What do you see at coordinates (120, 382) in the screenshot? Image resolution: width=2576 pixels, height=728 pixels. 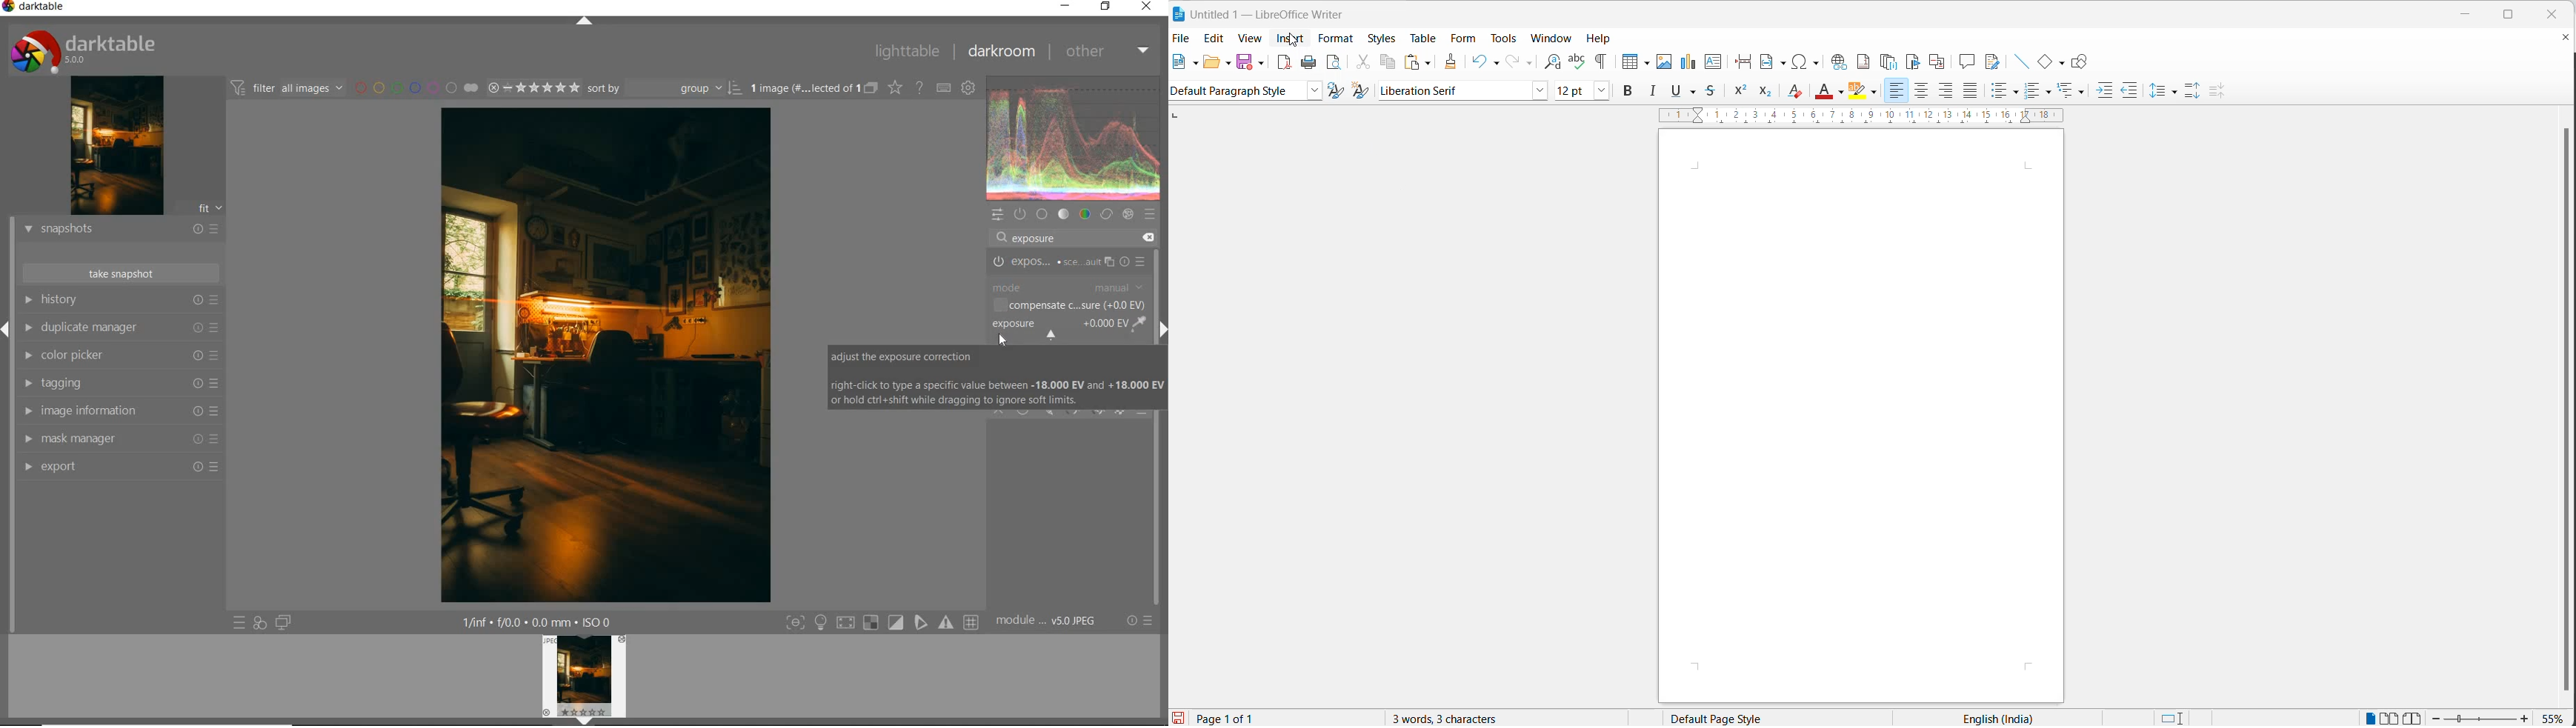 I see `tagging` at bounding box center [120, 382].